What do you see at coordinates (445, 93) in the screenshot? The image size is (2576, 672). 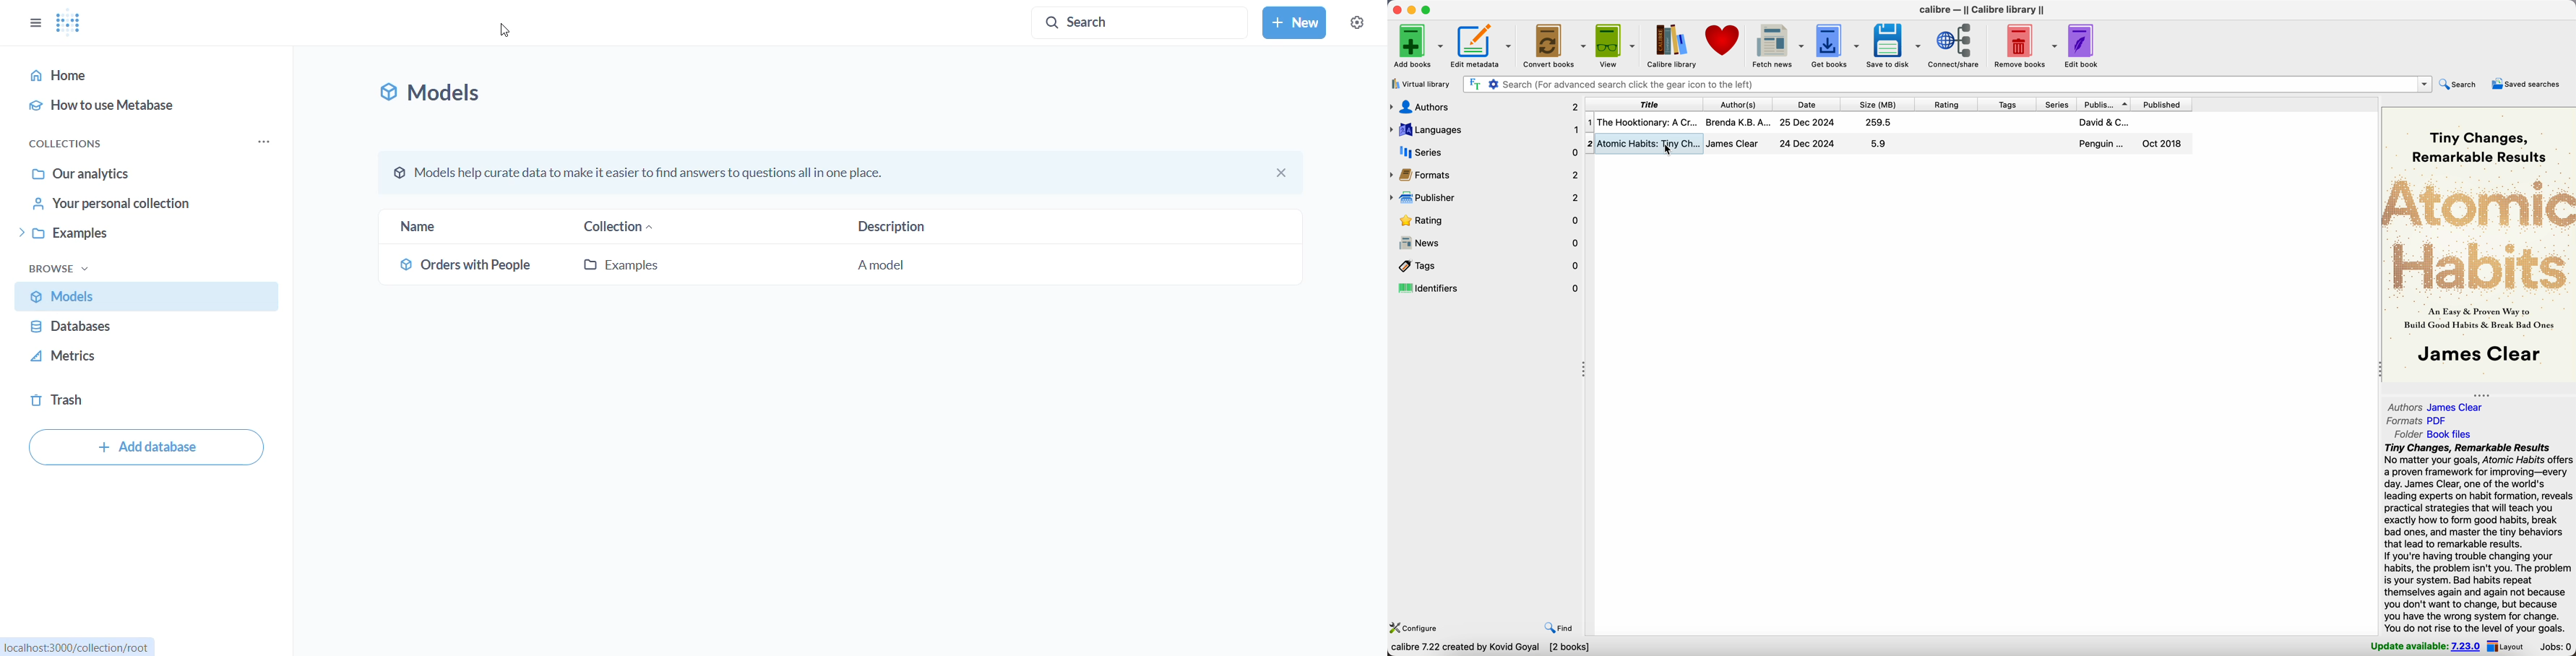 I see `models` at bounding box center [445, 93].